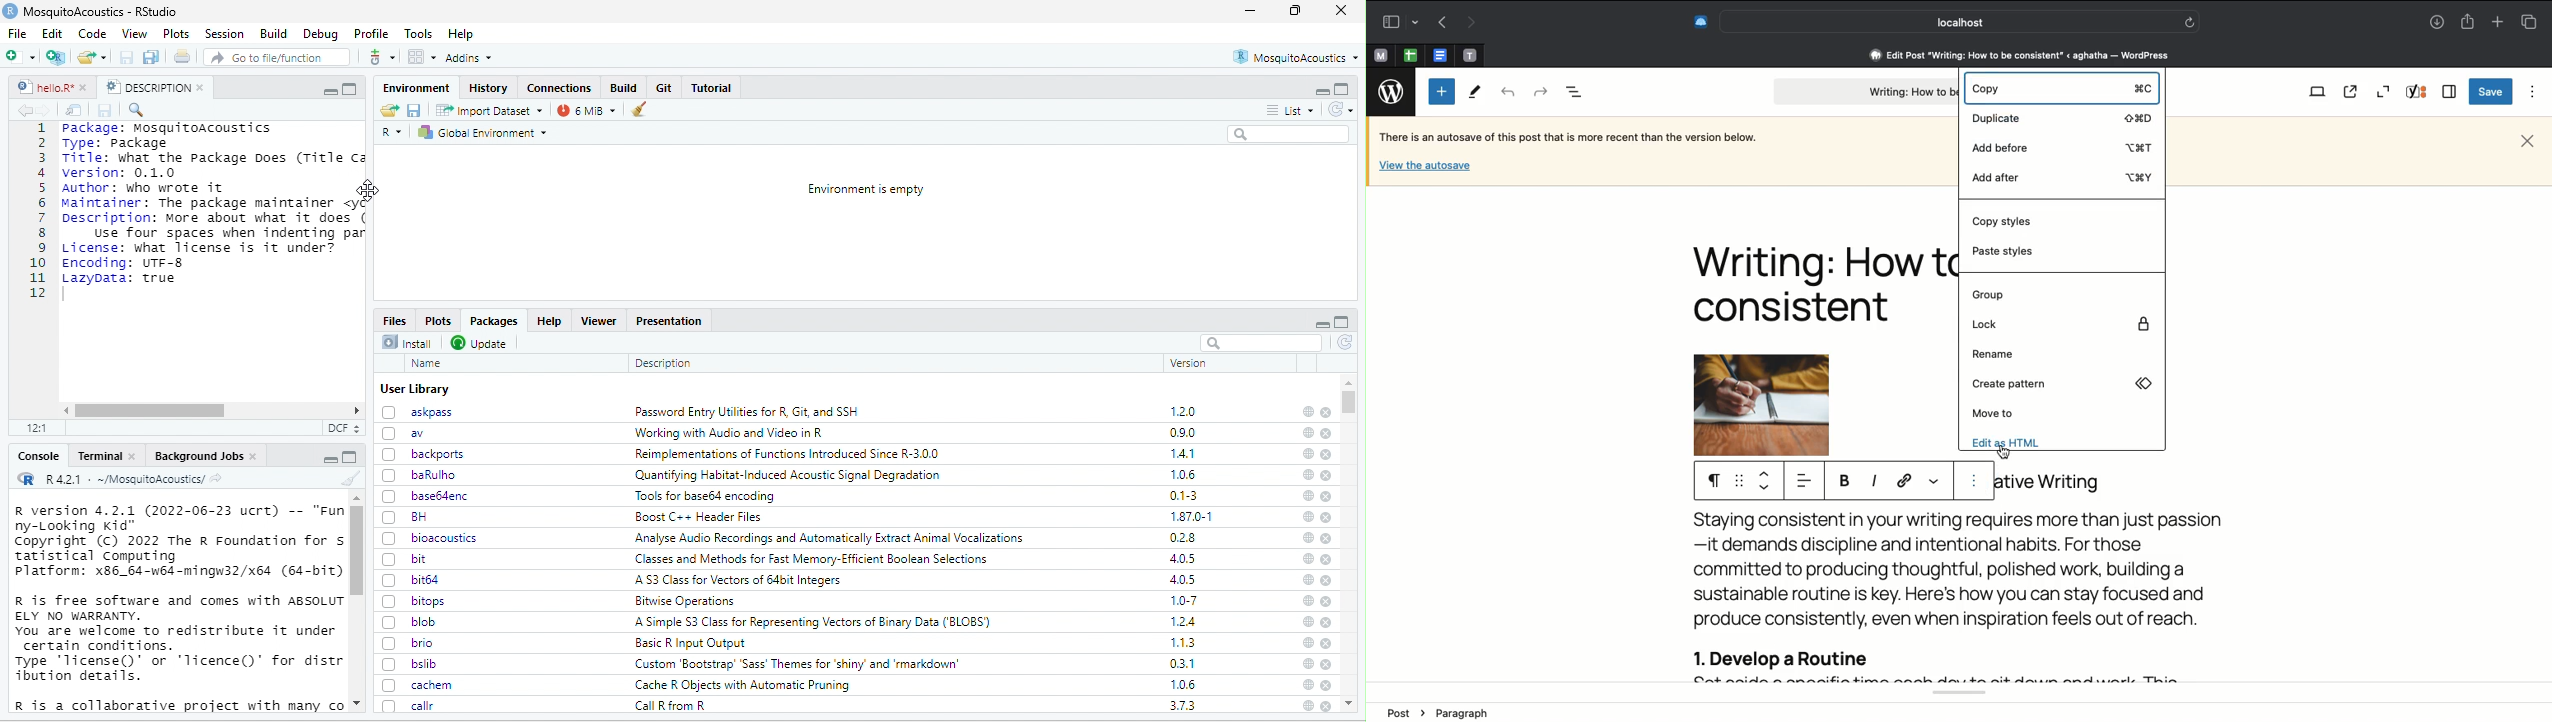 This screenshot has width=2576, height=728. I want to click on askpass, so click(415, 411).